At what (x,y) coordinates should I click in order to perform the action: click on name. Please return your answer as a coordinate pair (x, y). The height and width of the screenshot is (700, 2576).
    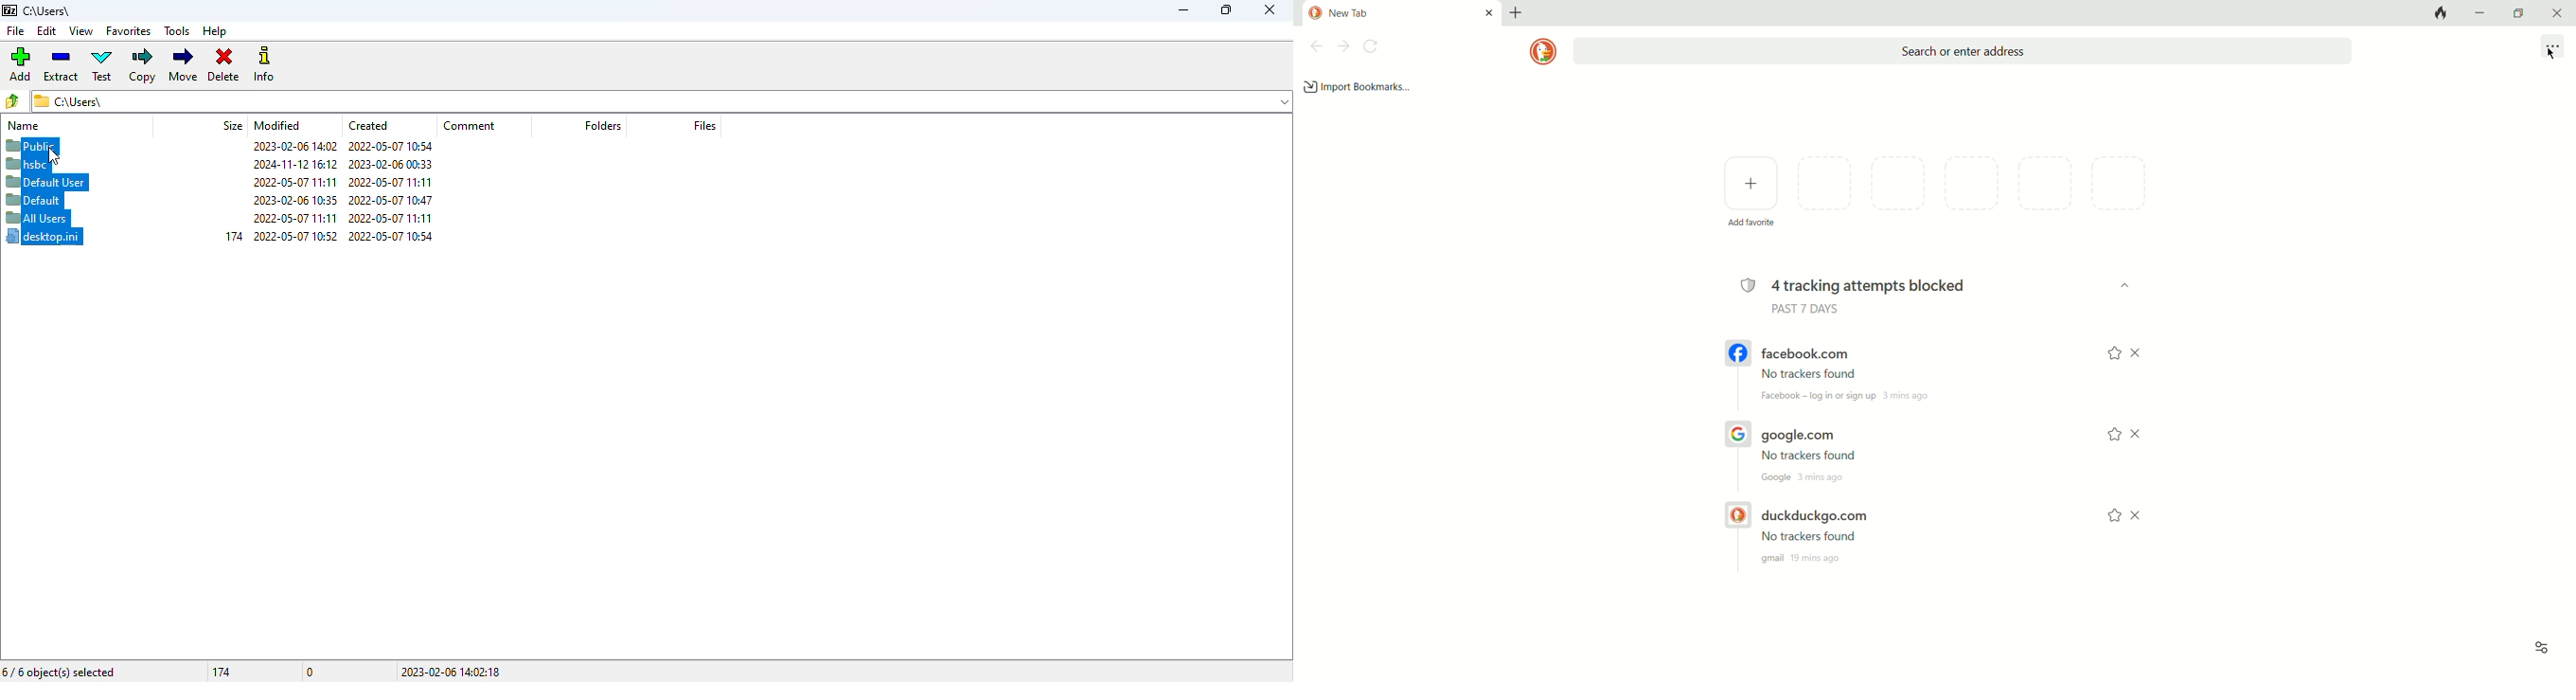
    Looking at the image, I should click on (23, 125).